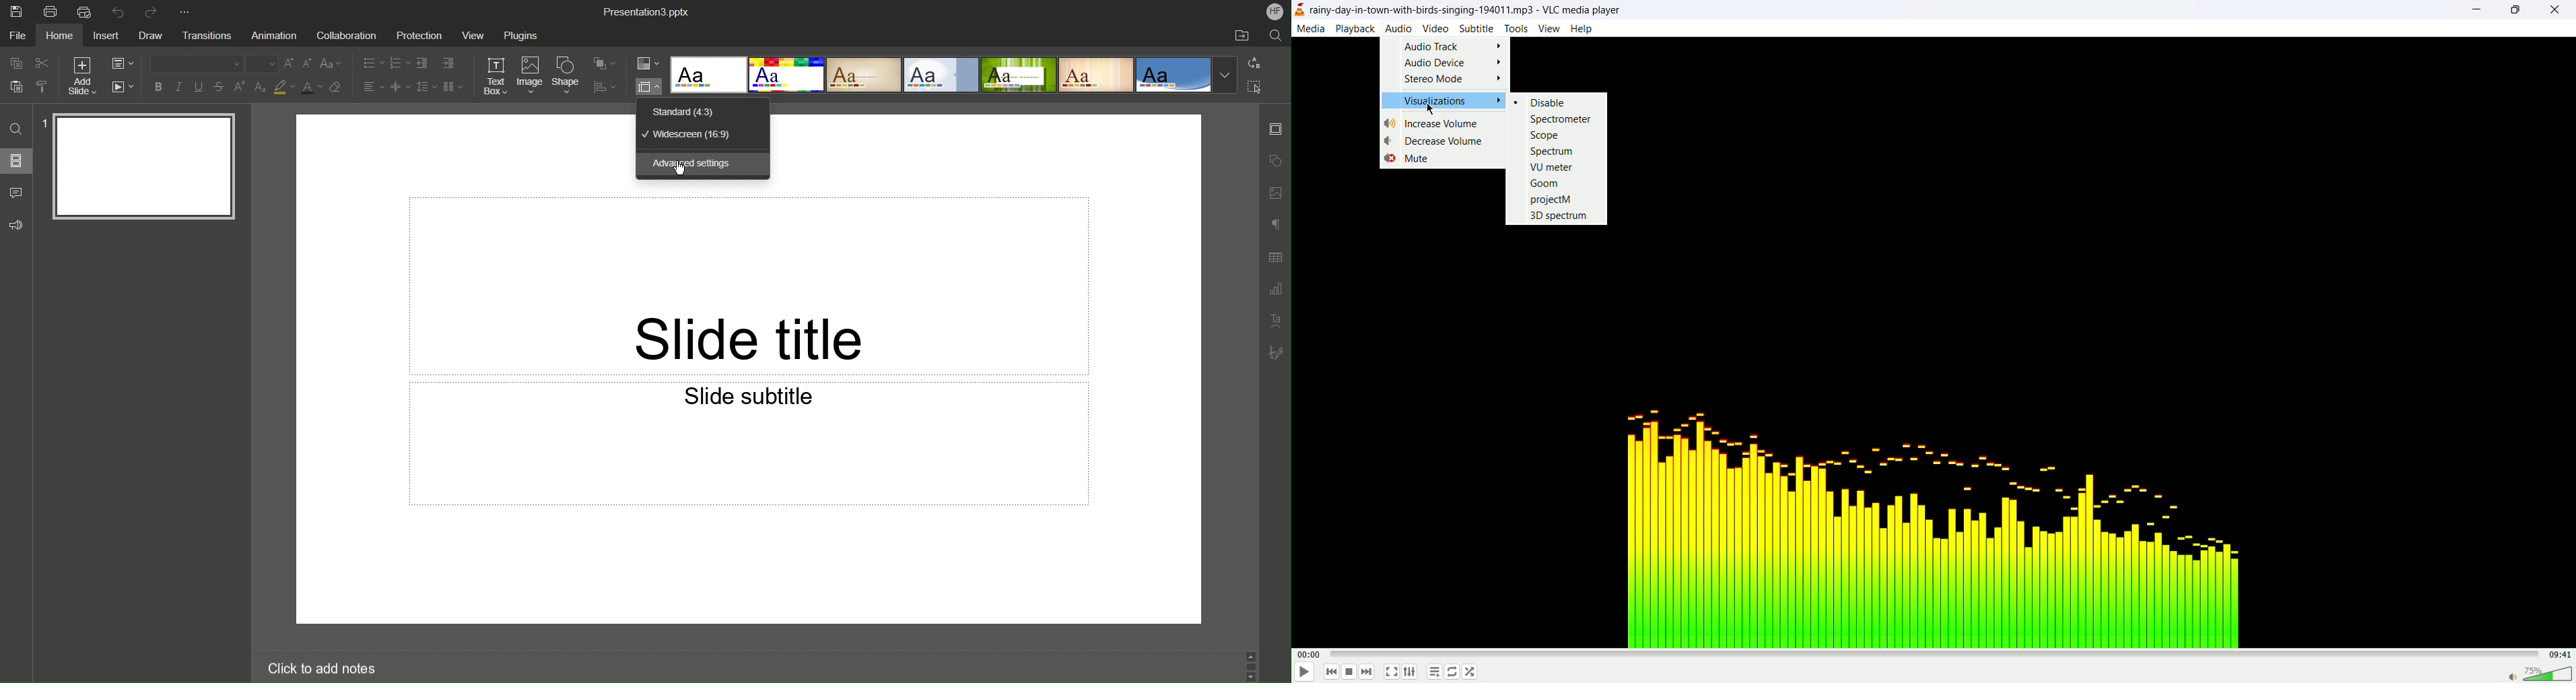 The height and width of the screenshot is (700, 2576). What do you see at coordinates (211, 35) in the screenshot?
I see `Transitions` at bounding box center [211, 35].